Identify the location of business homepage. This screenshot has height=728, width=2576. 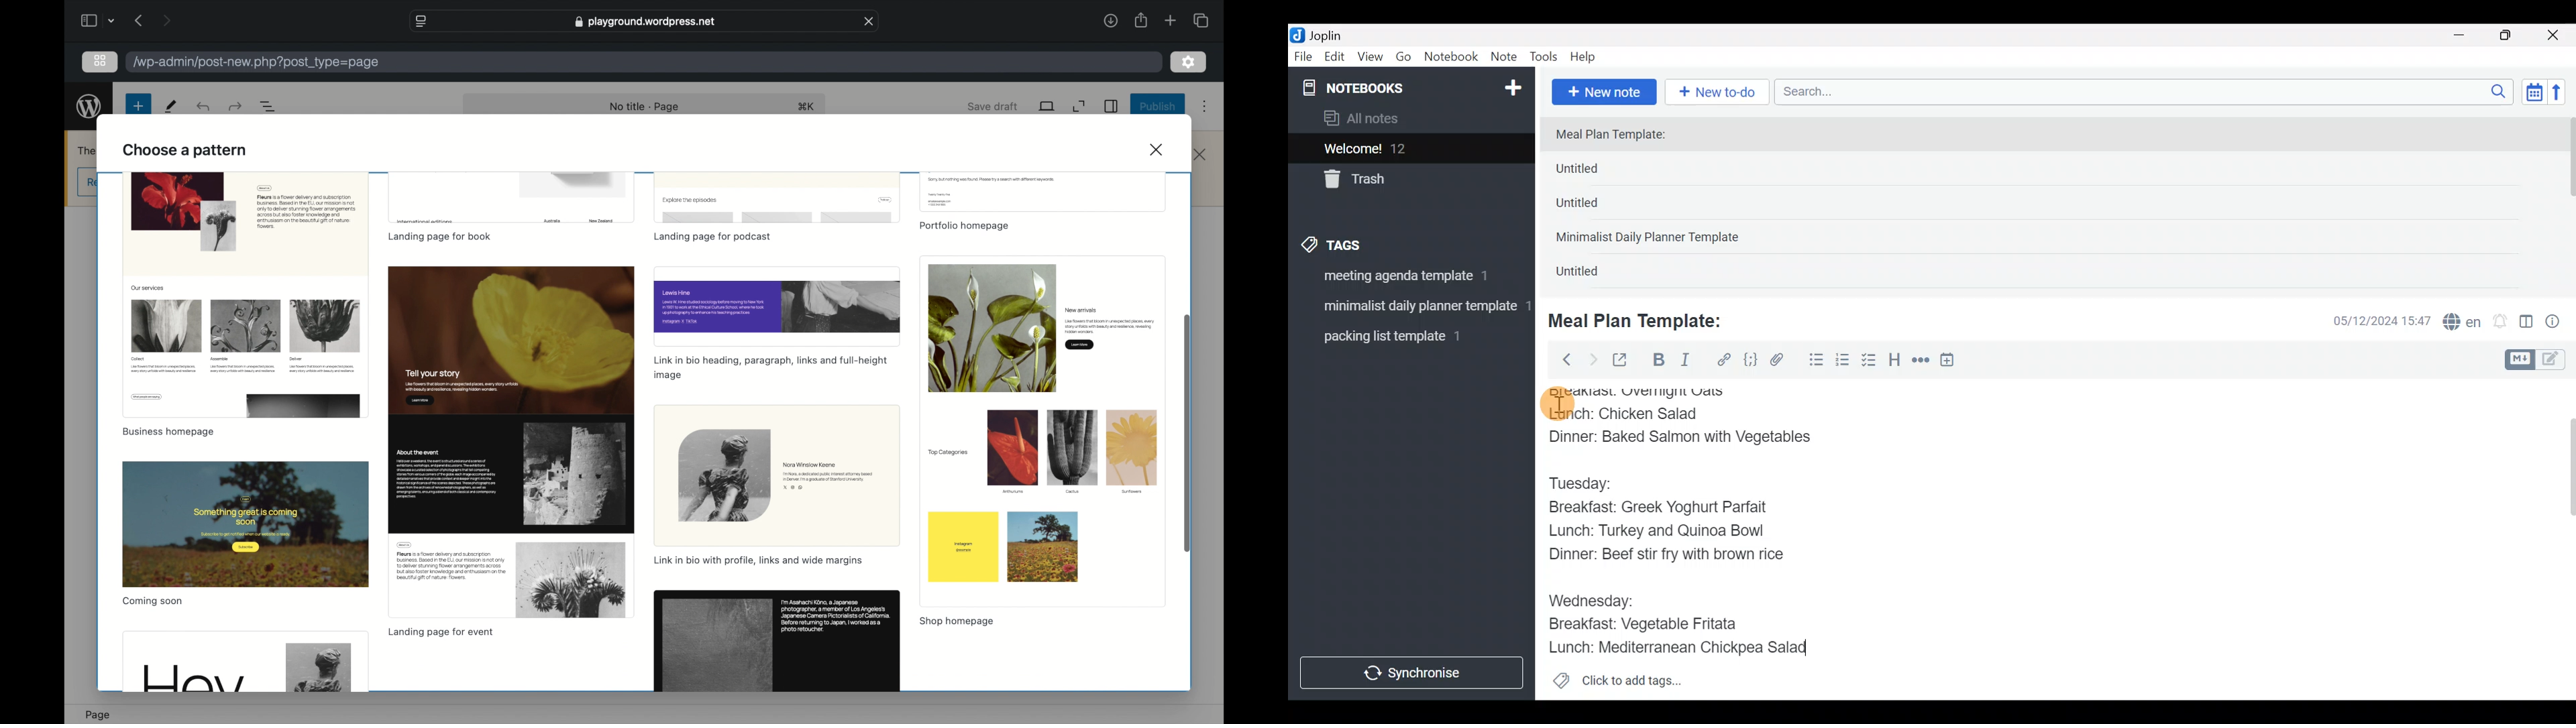
(168, 432).